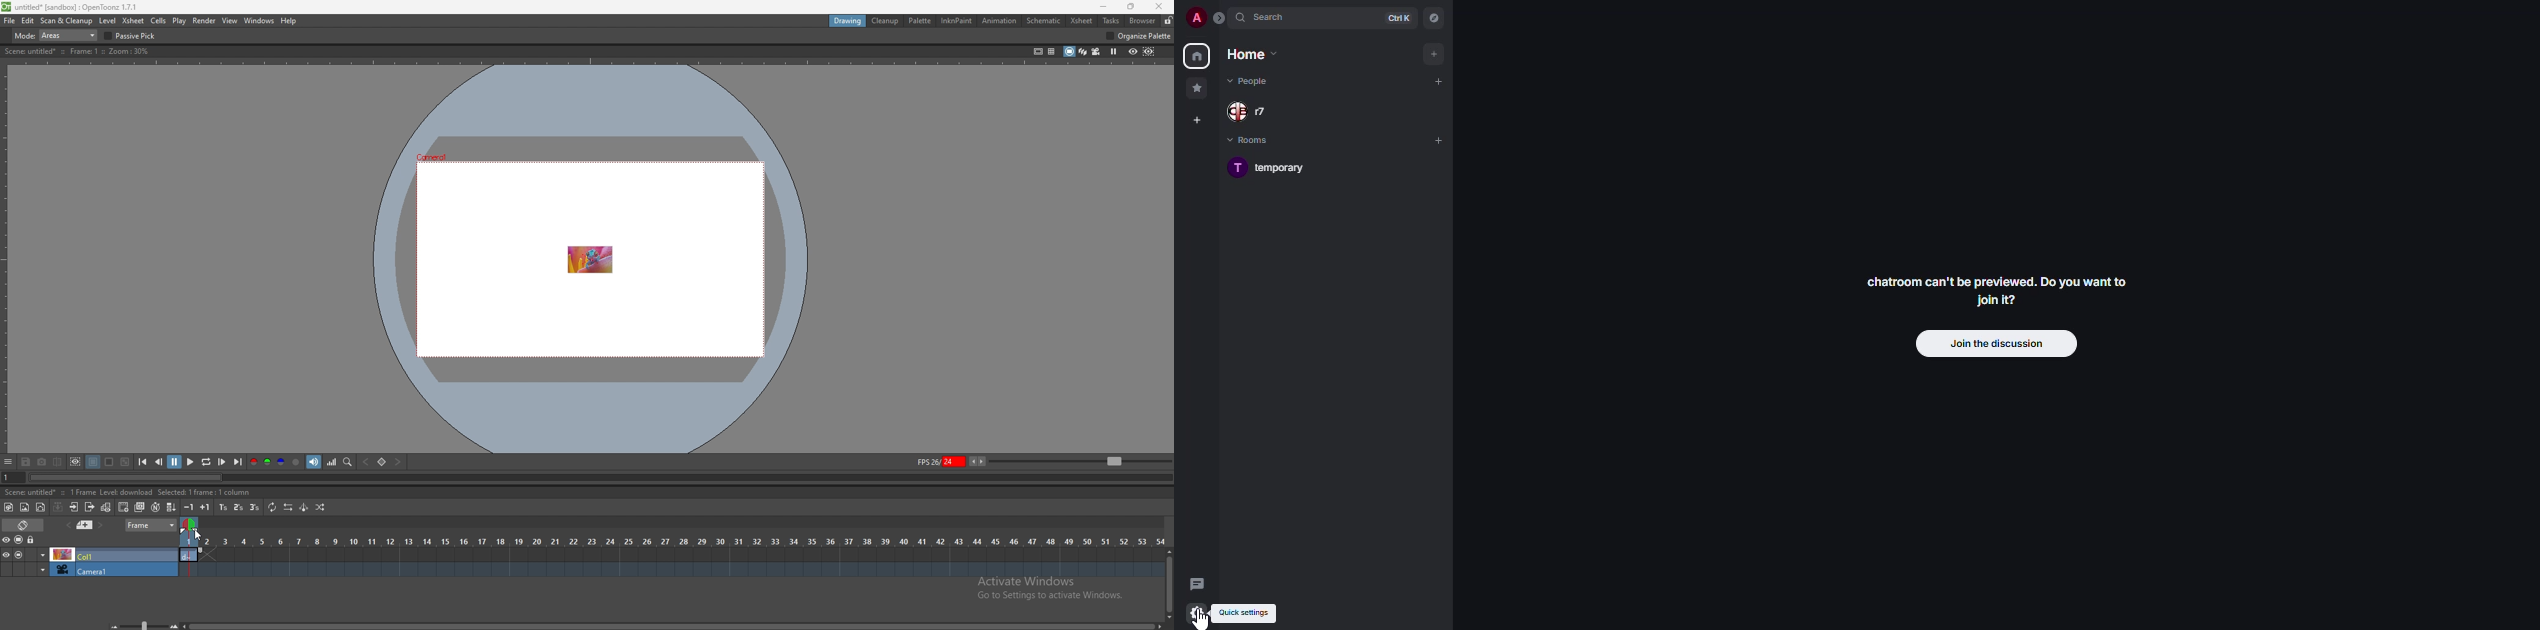 The image size is (2548, 644). Describe the element at coordinates (670, 569) in the screenshot. I see `timeline` at that location.